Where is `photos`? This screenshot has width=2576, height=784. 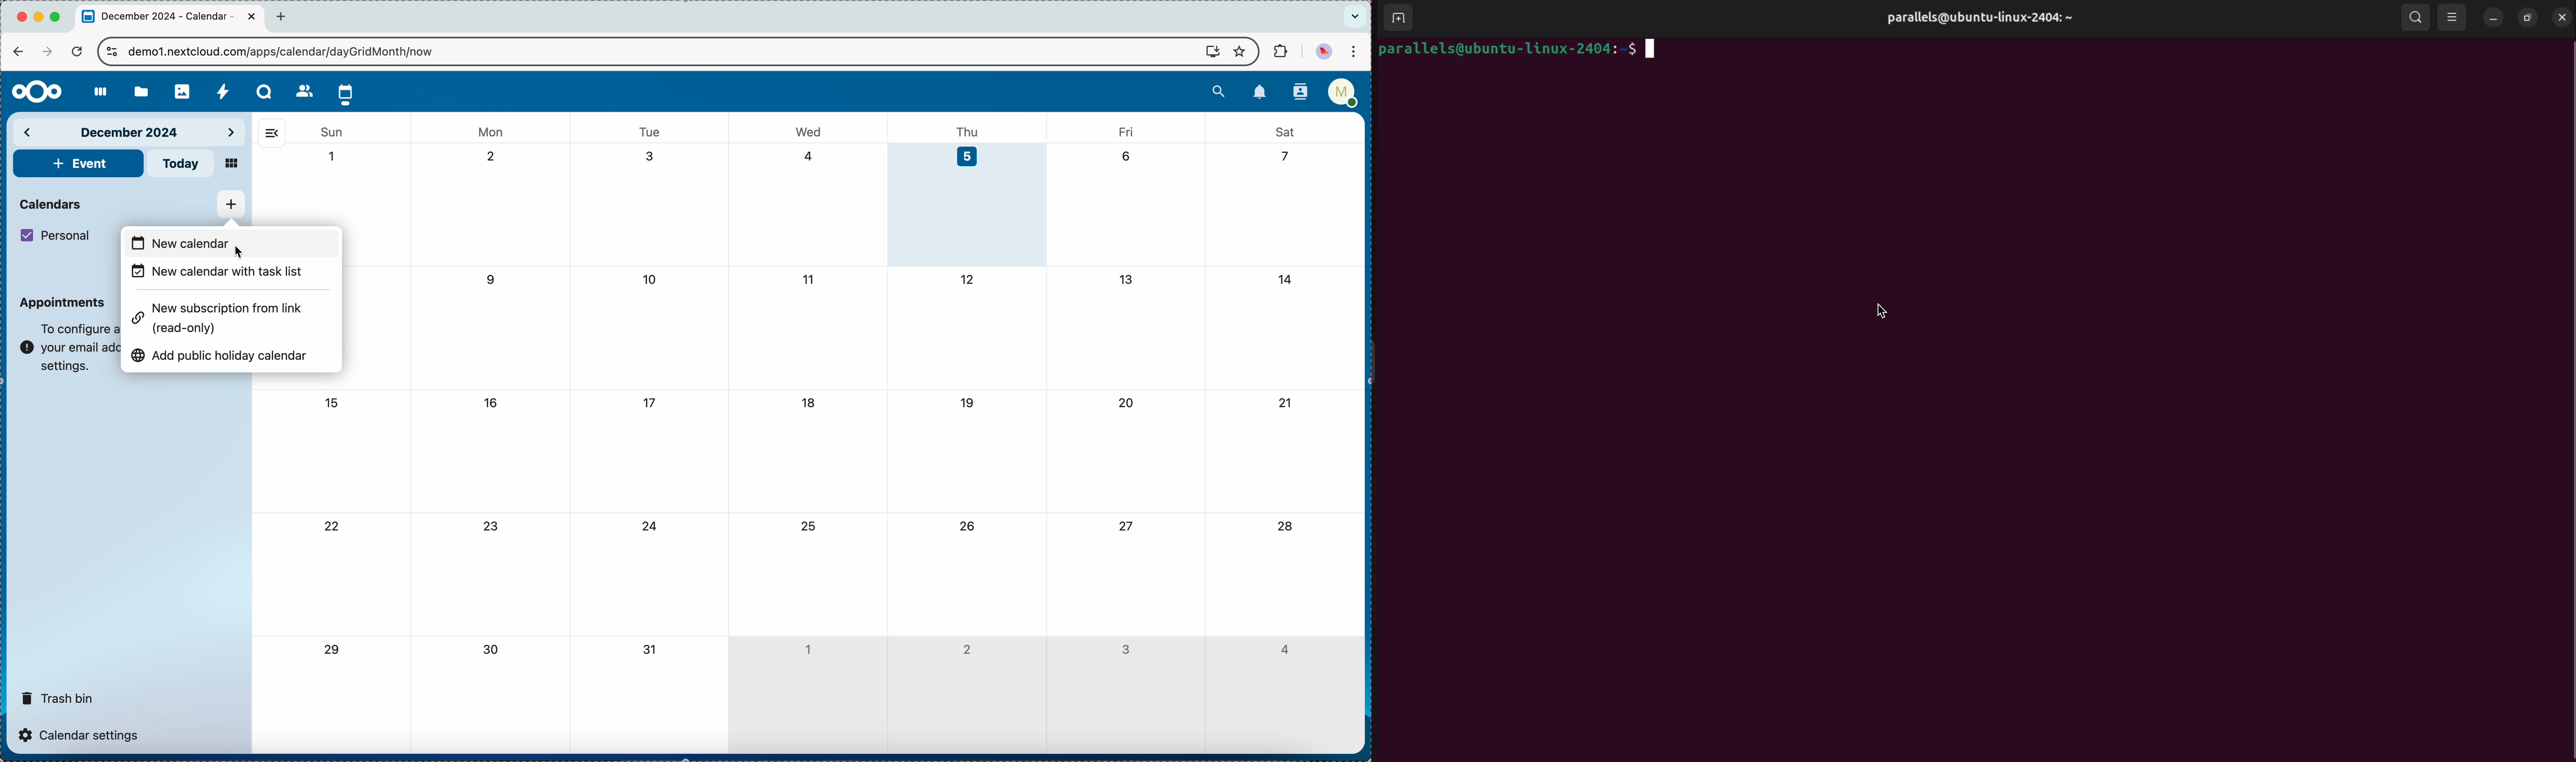
photos is located at coordinates (182, 88).